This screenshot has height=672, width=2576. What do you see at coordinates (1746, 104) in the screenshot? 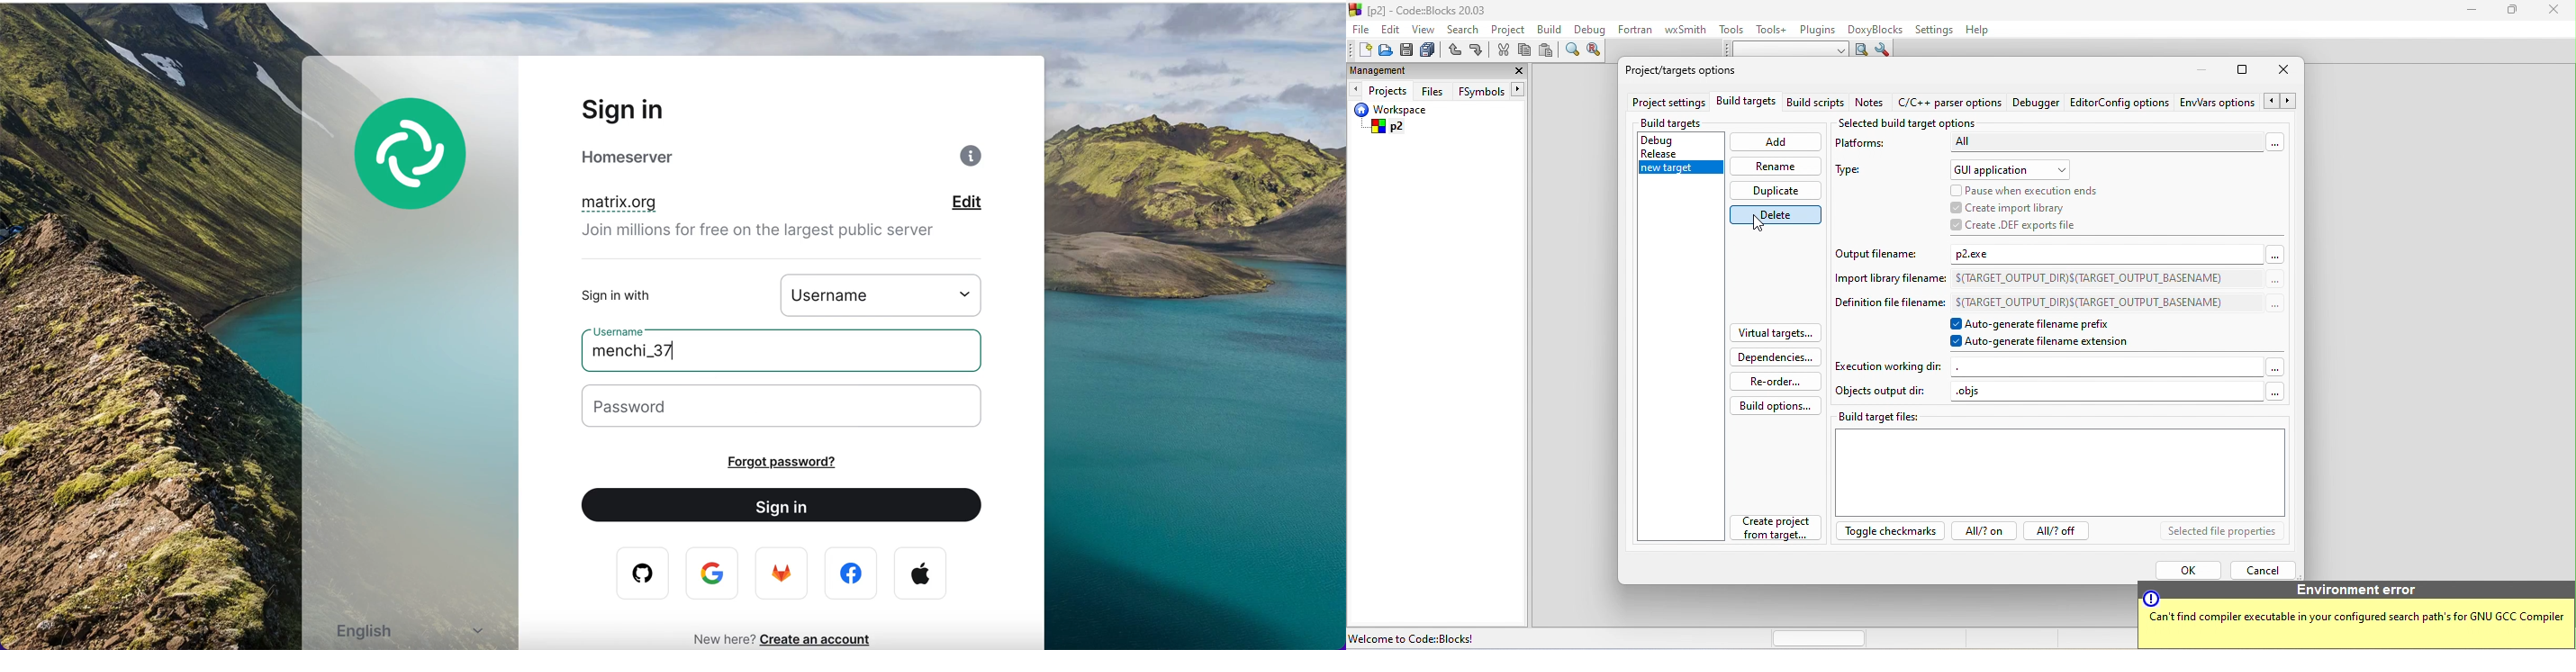
I see `build targets` at bounding box center [1746, 104].